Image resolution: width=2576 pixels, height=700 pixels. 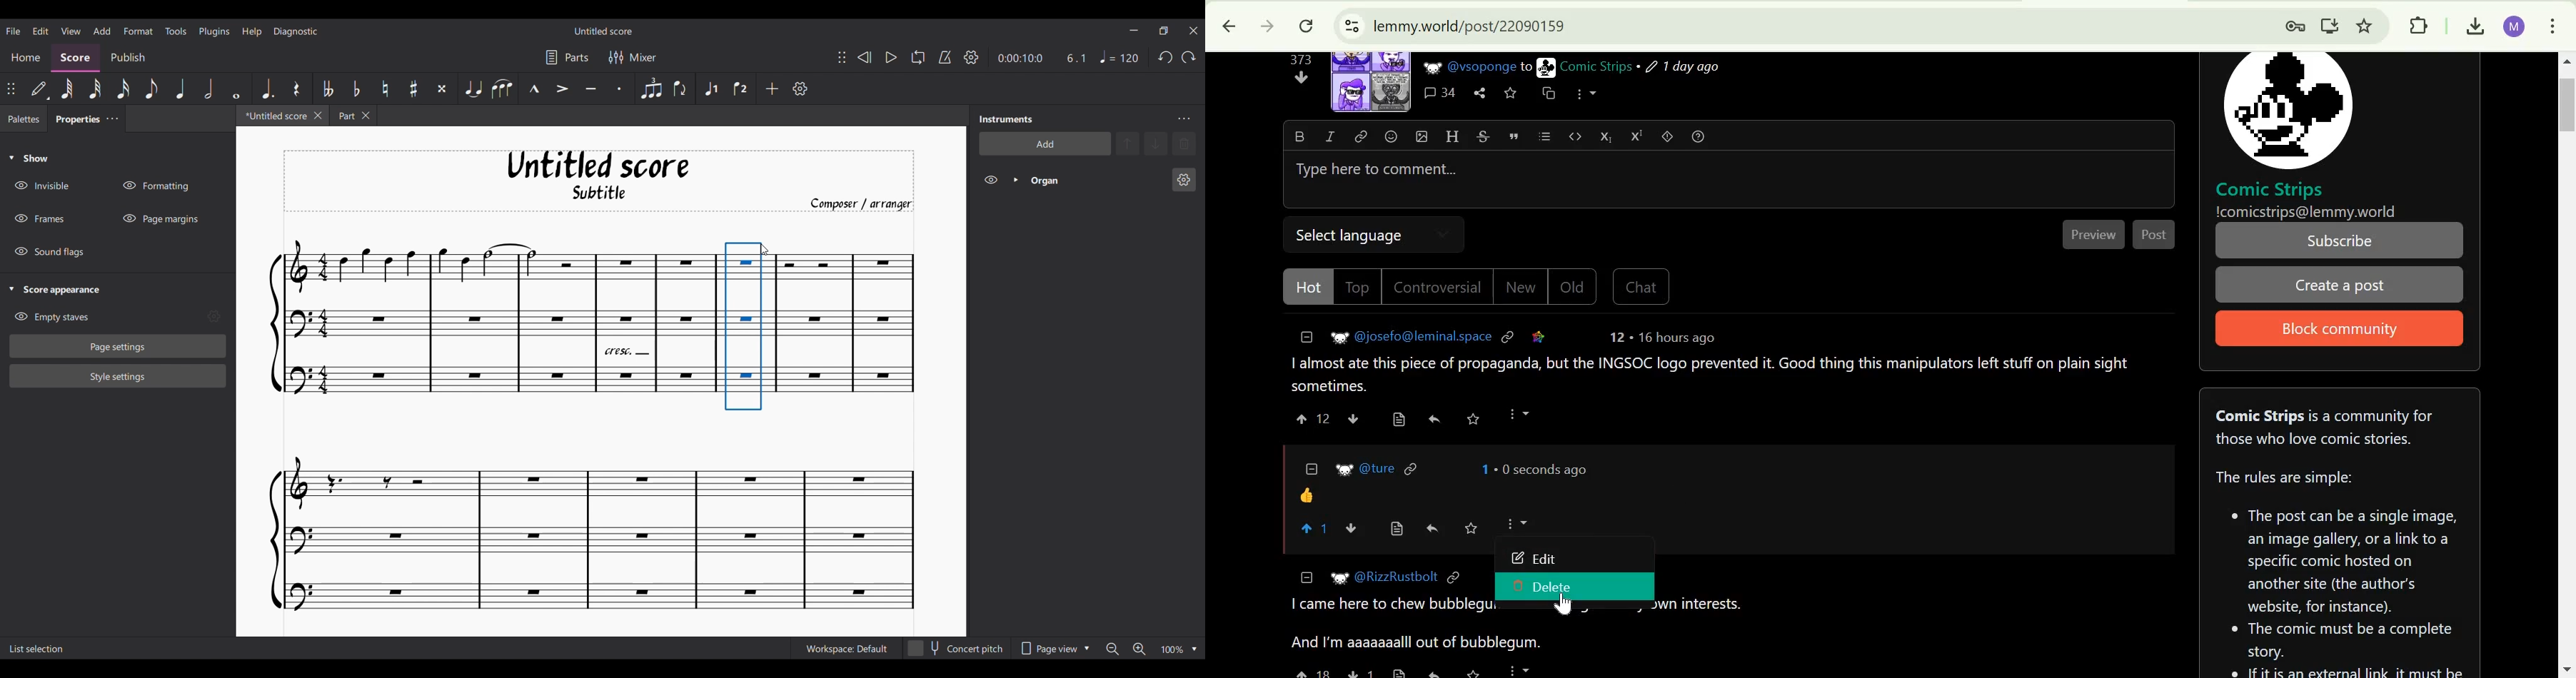 I want to click on Undo, so click(x=1166, y=57).